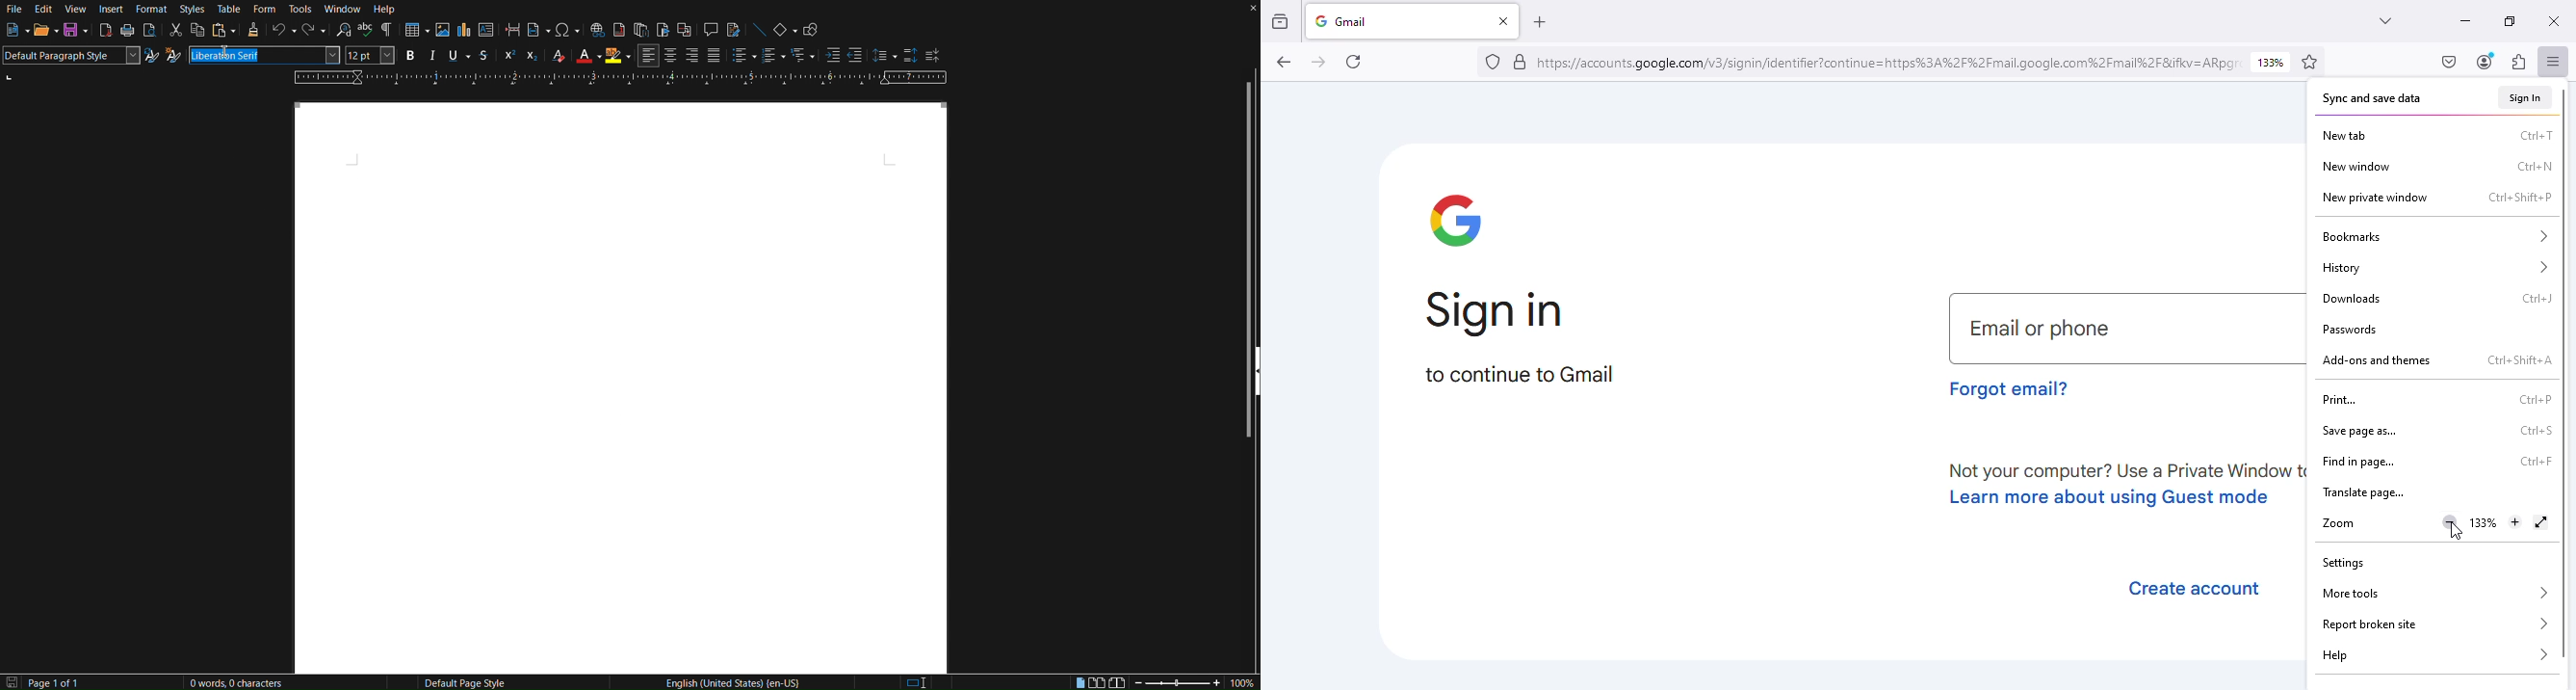 The width and height of the screenshot is (2576, 700). What do you see at coordinates (190, 9) in the screenshot?
I see `Styles` at bounding box center [190, 9].